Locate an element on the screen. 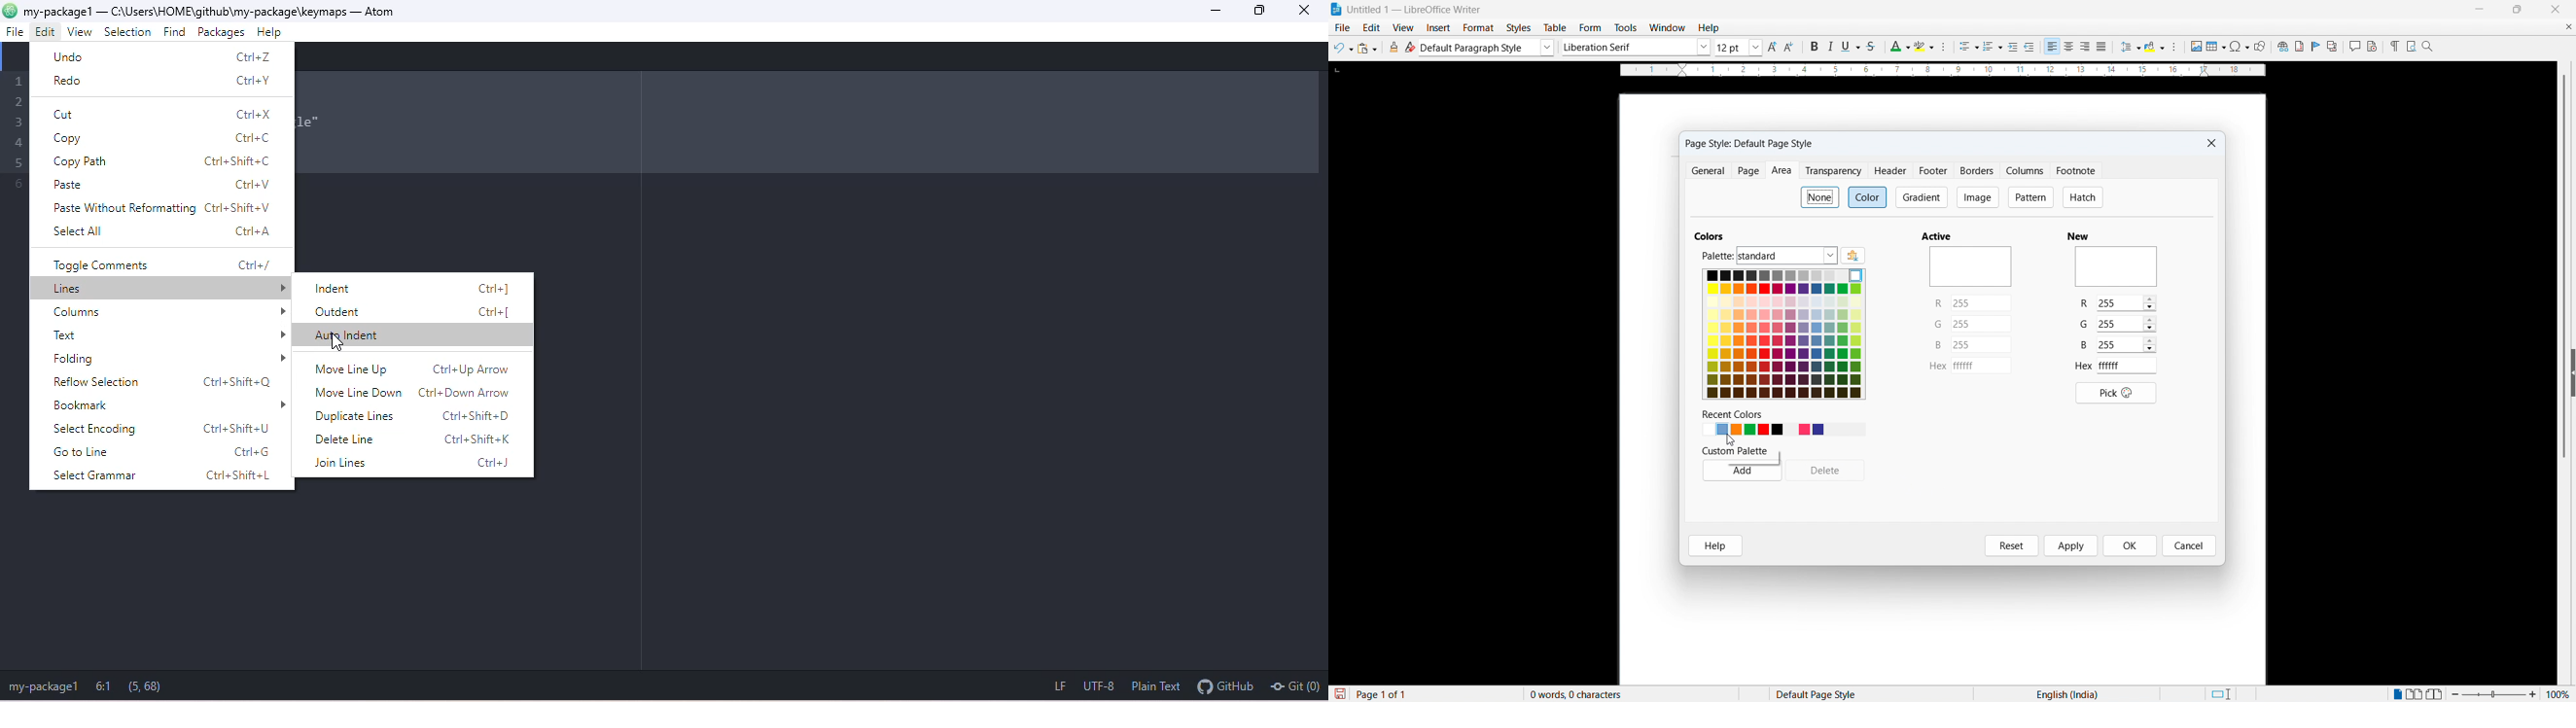 The width and height of the screenshot is (2576, 728). Code lines is located at coordinates (13, 136).